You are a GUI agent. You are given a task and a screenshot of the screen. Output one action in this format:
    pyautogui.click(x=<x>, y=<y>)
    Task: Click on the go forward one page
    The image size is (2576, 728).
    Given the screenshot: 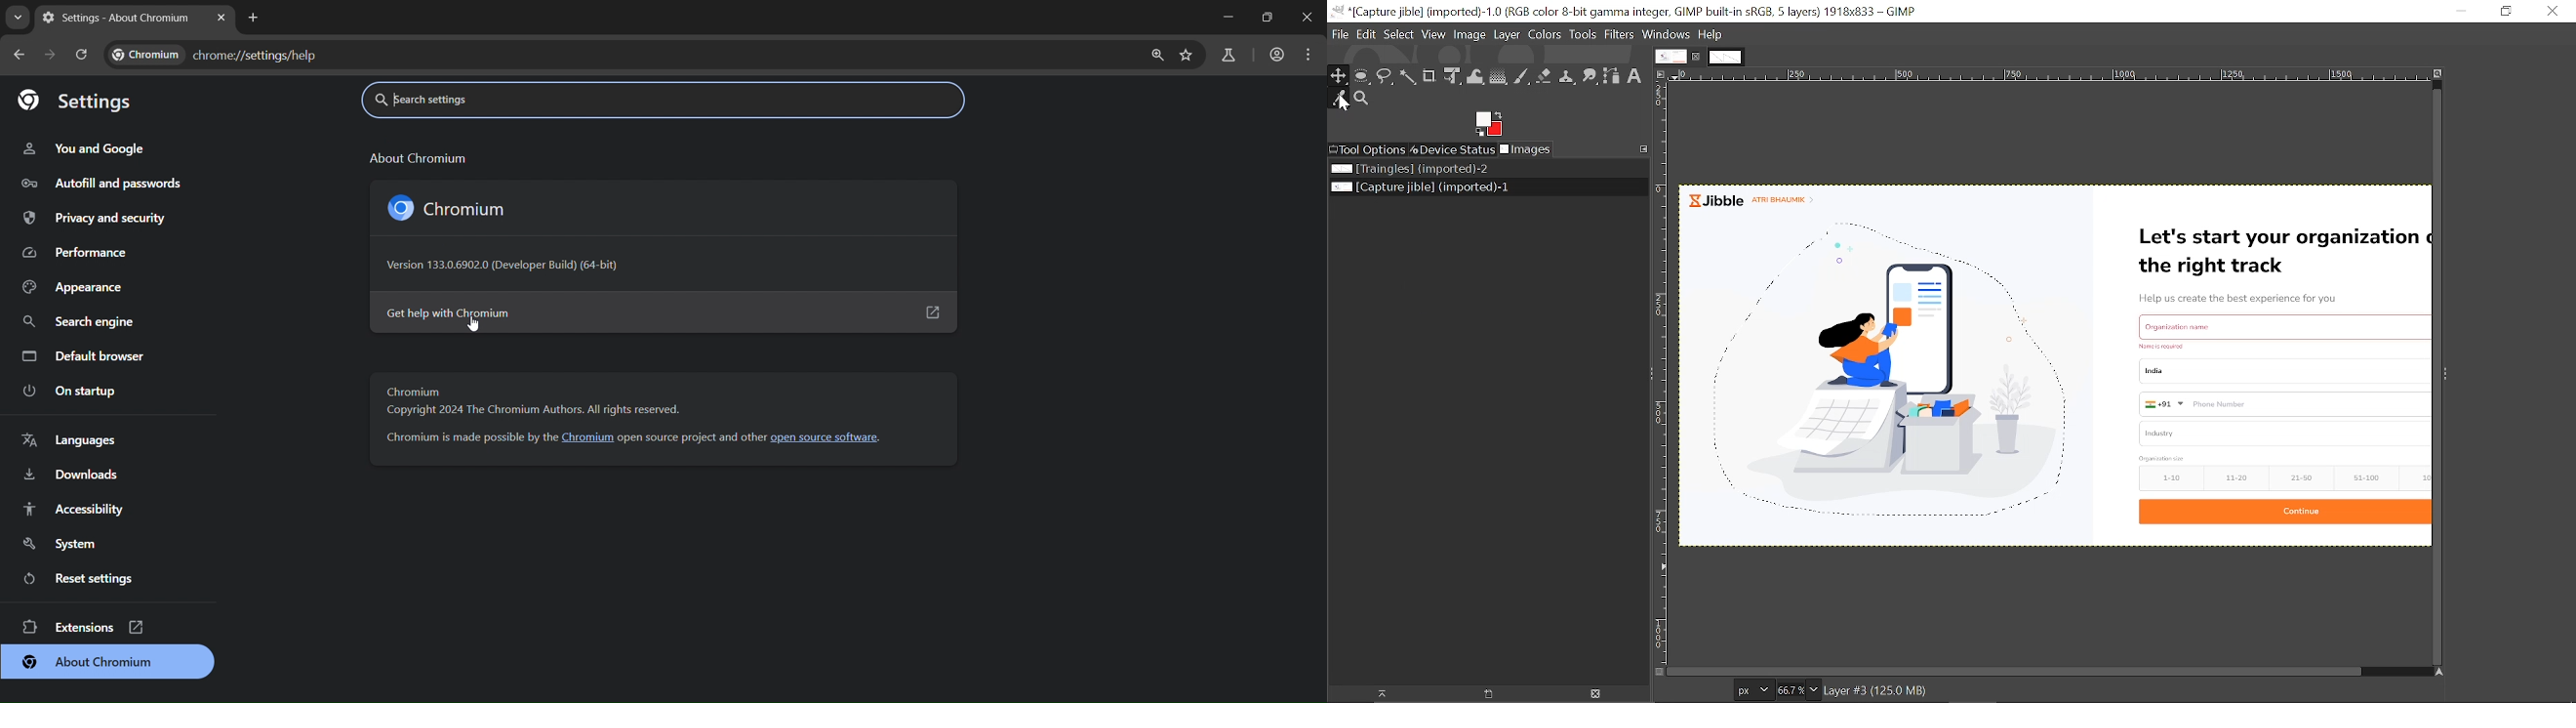 What is the action you would take?
    pyautogui.click(x=53, y=56)
    